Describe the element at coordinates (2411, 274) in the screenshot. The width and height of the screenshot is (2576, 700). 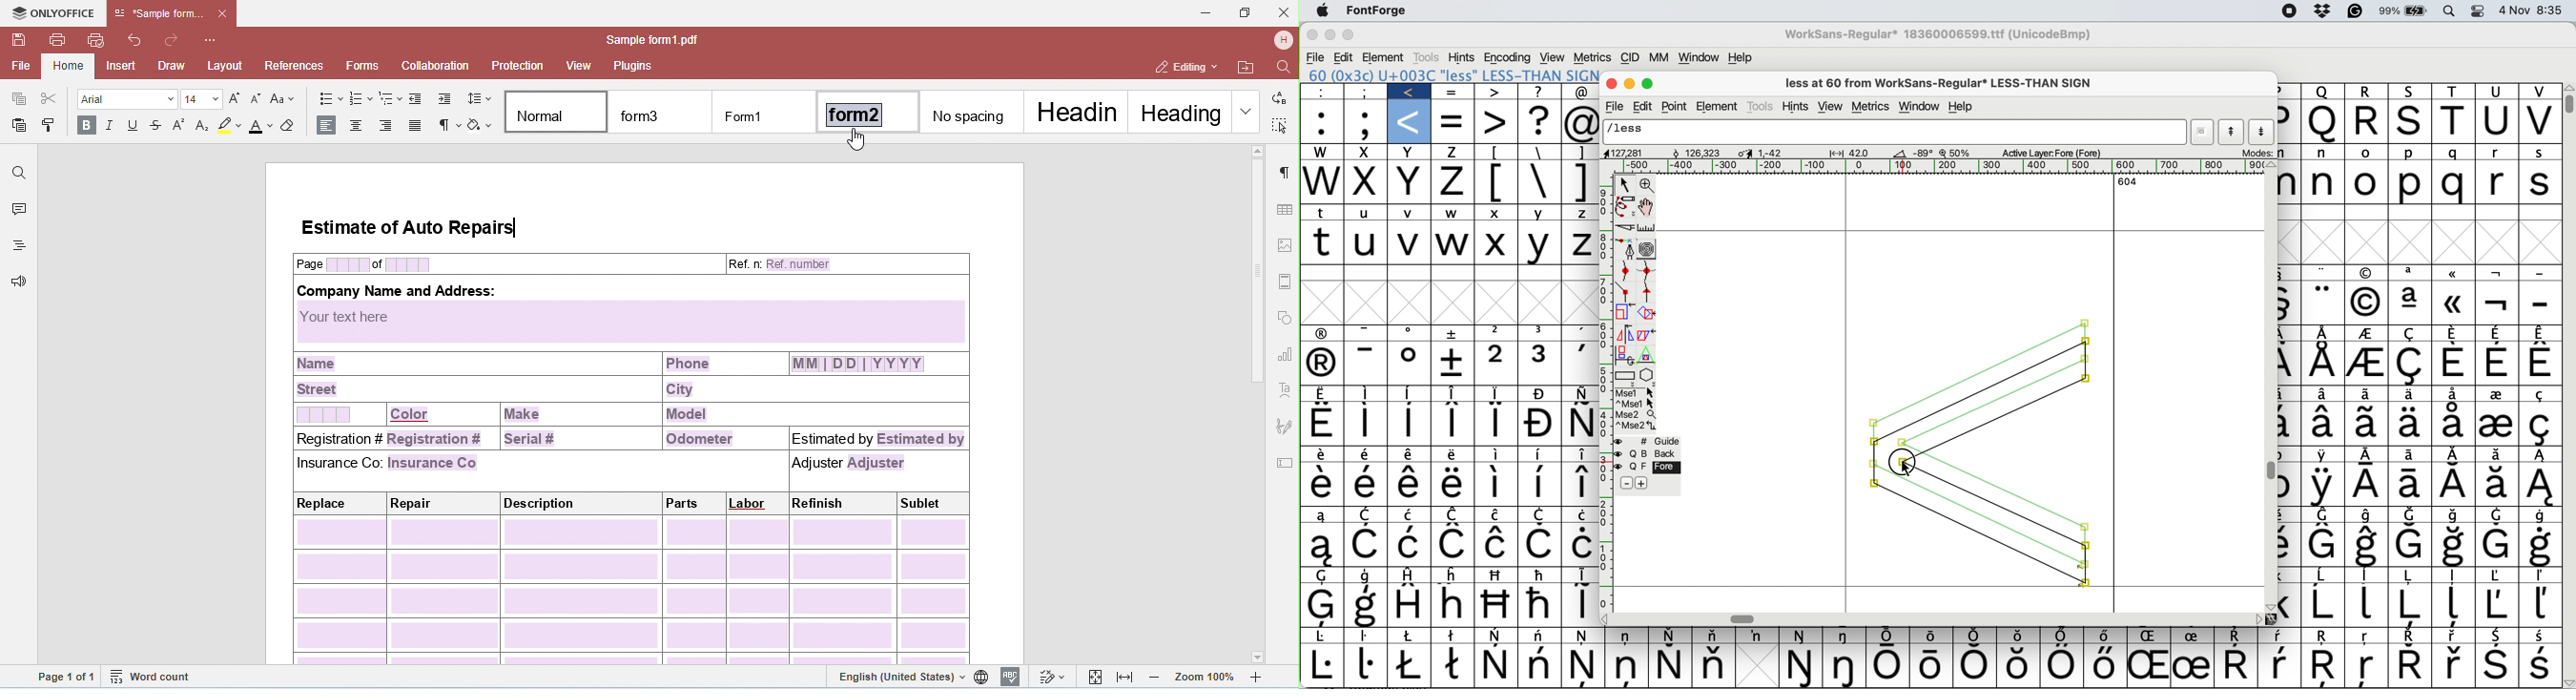
I see `Symbol` at that location.